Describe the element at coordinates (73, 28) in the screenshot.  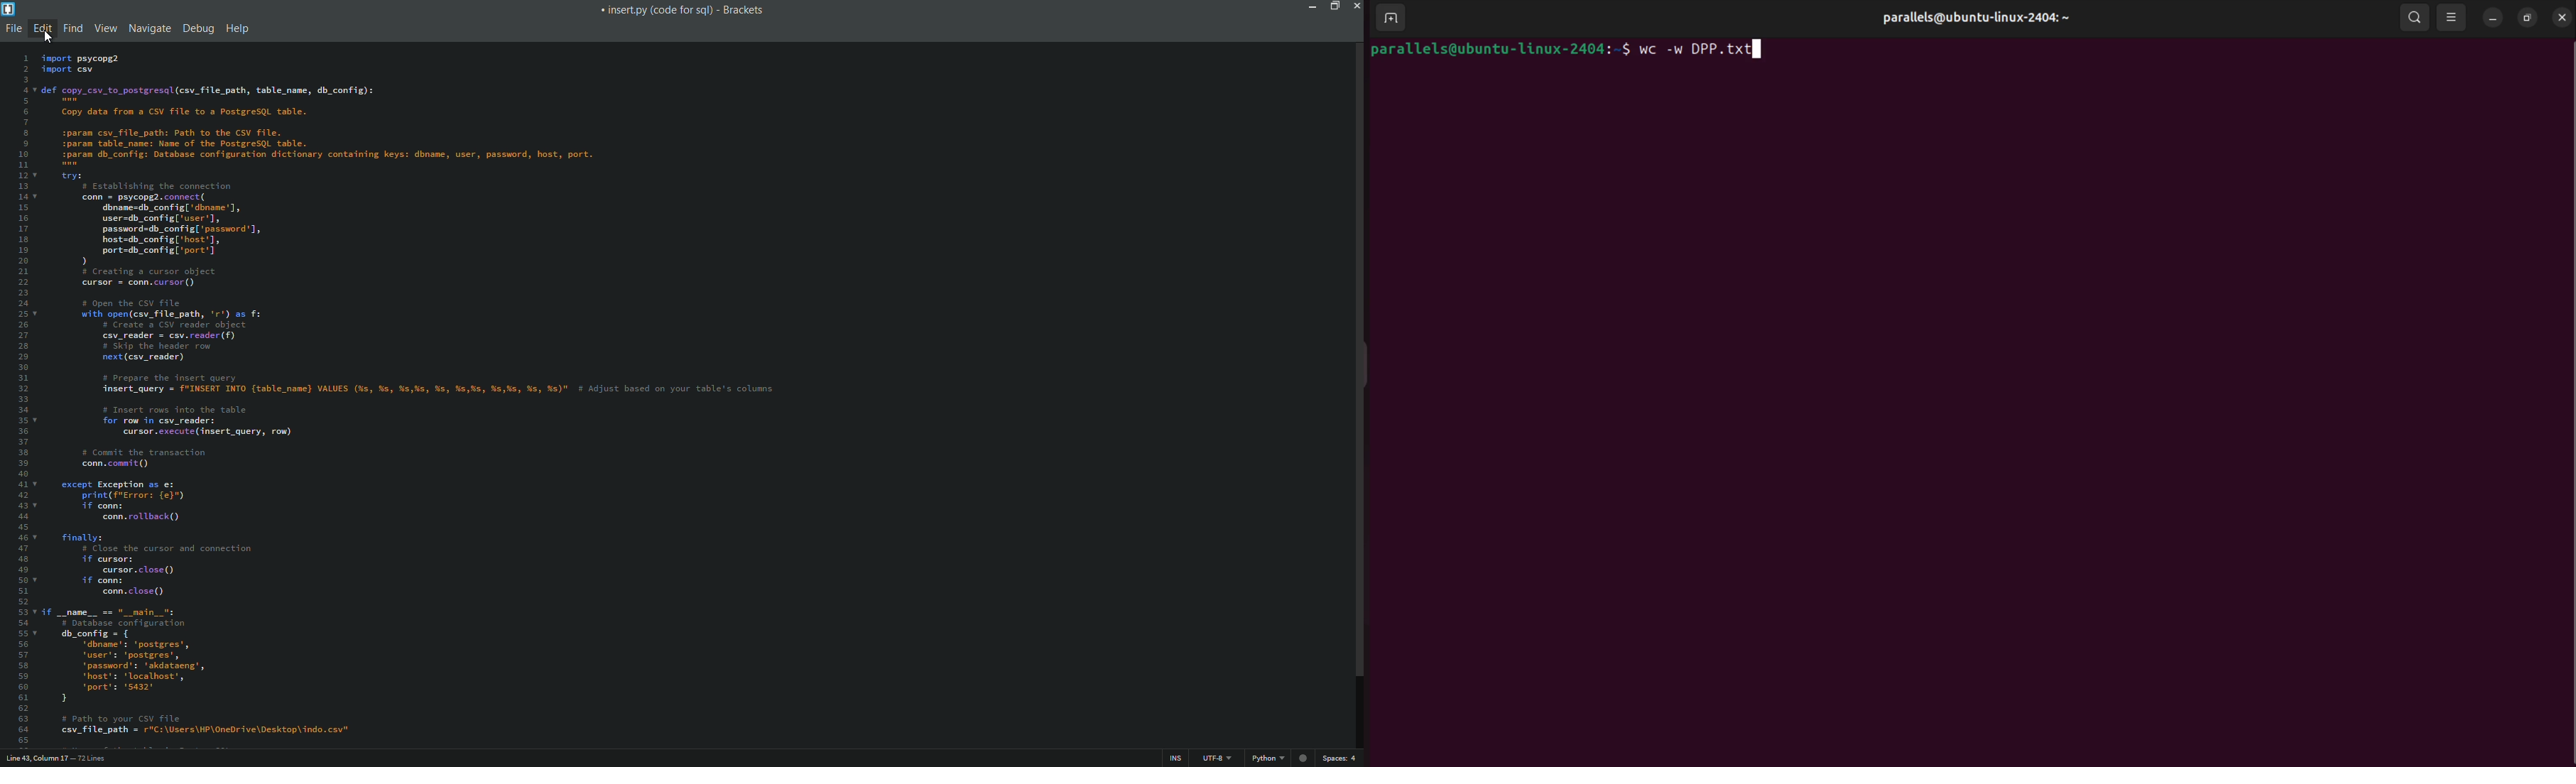
I see `find menu` at that location.